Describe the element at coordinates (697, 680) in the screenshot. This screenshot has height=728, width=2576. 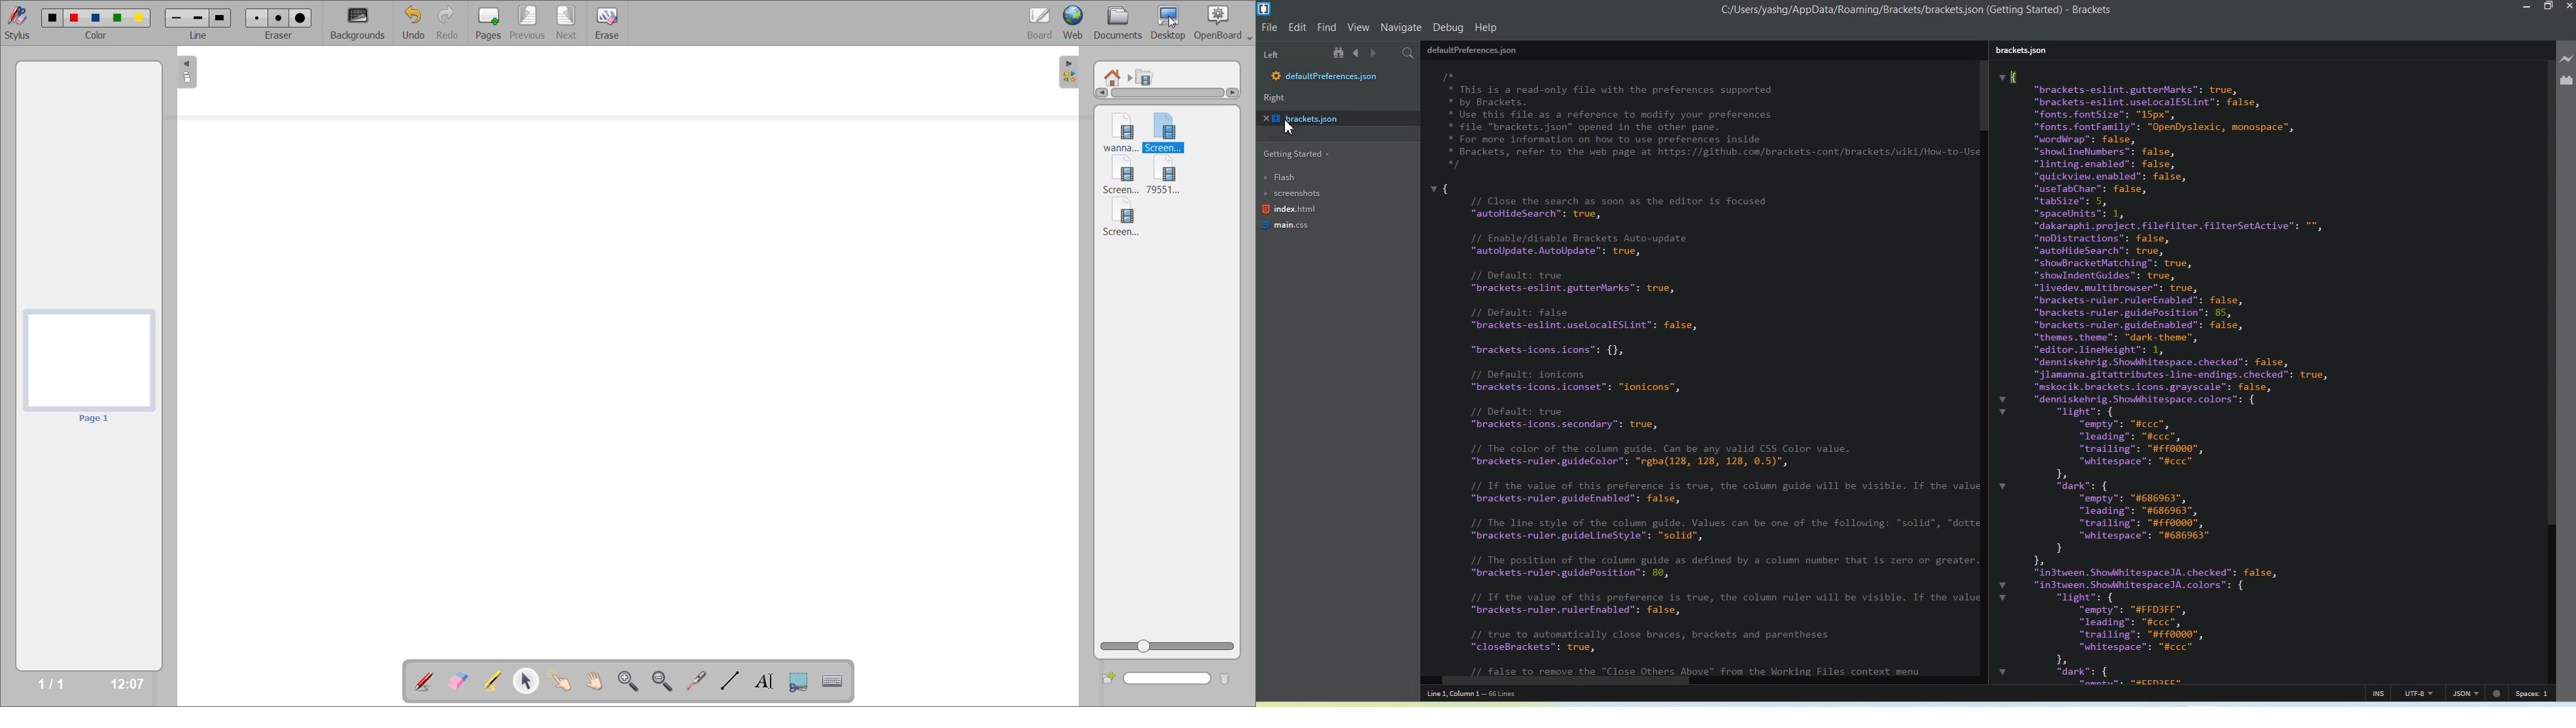
I see `virtual laser pointer` at that location.